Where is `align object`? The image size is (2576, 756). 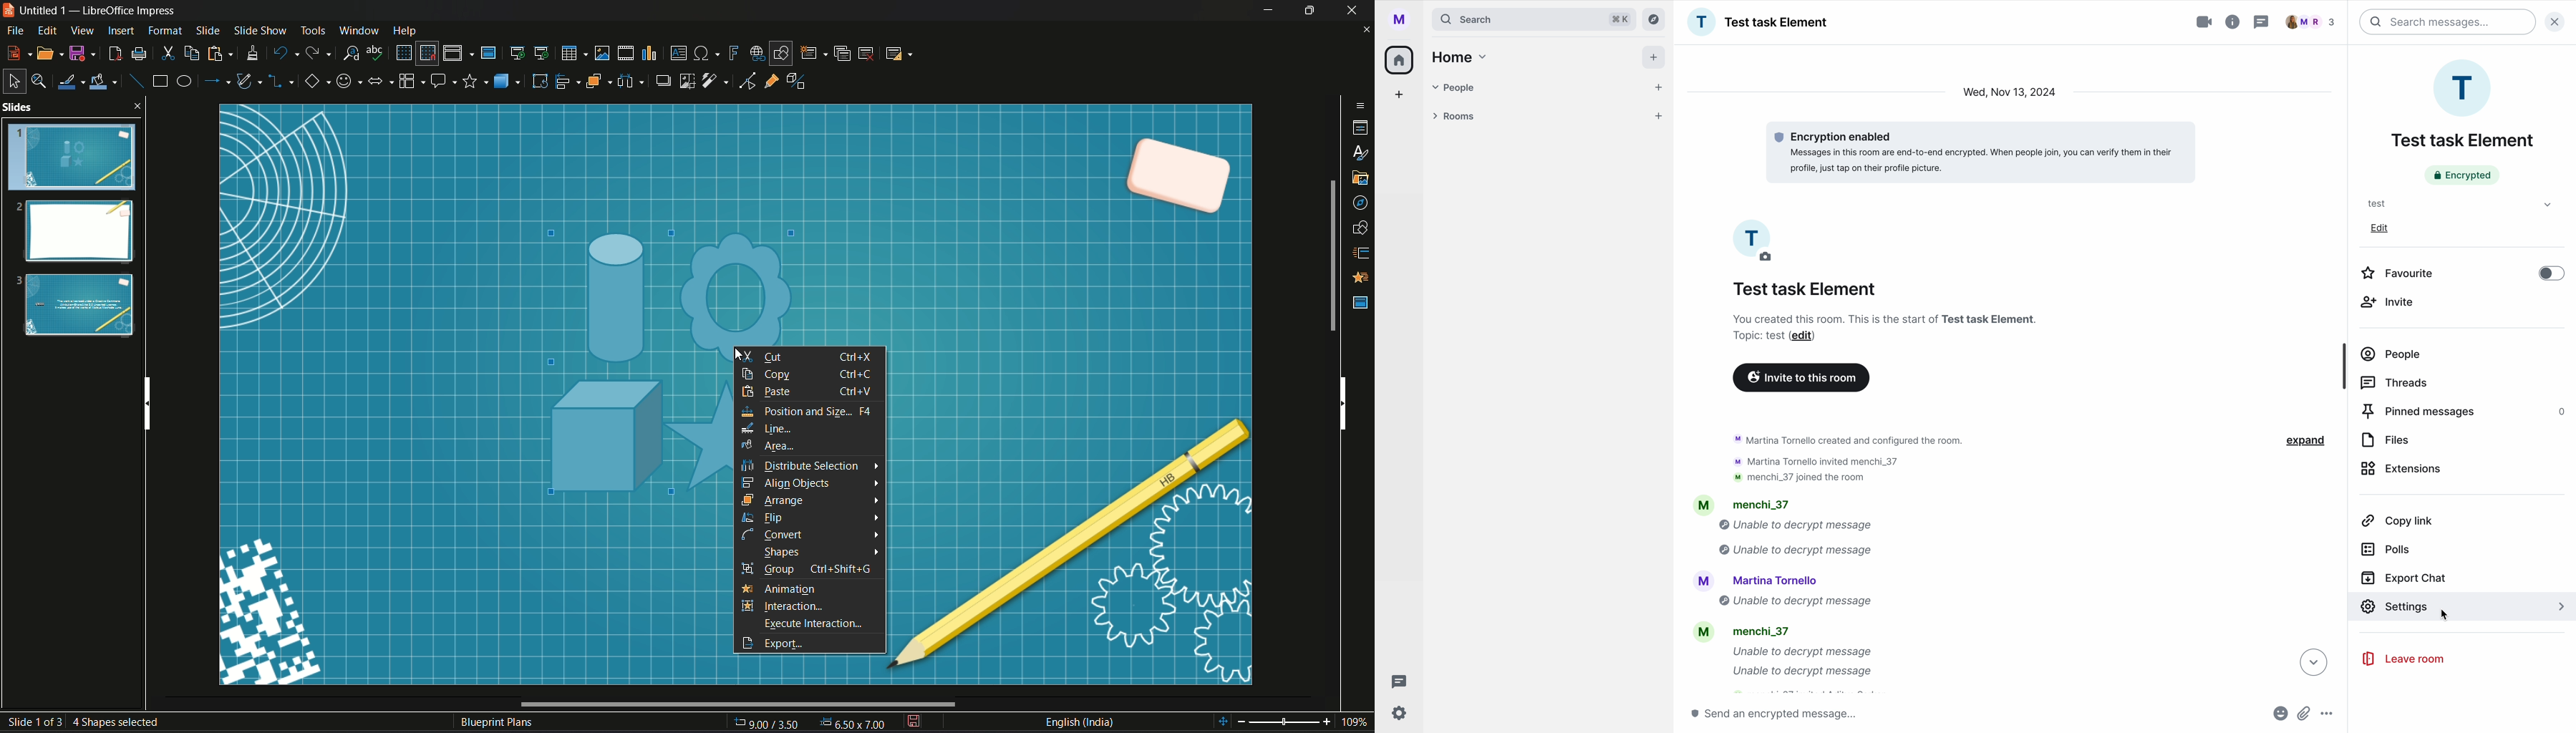 align object is located at coordinates (568, 81).